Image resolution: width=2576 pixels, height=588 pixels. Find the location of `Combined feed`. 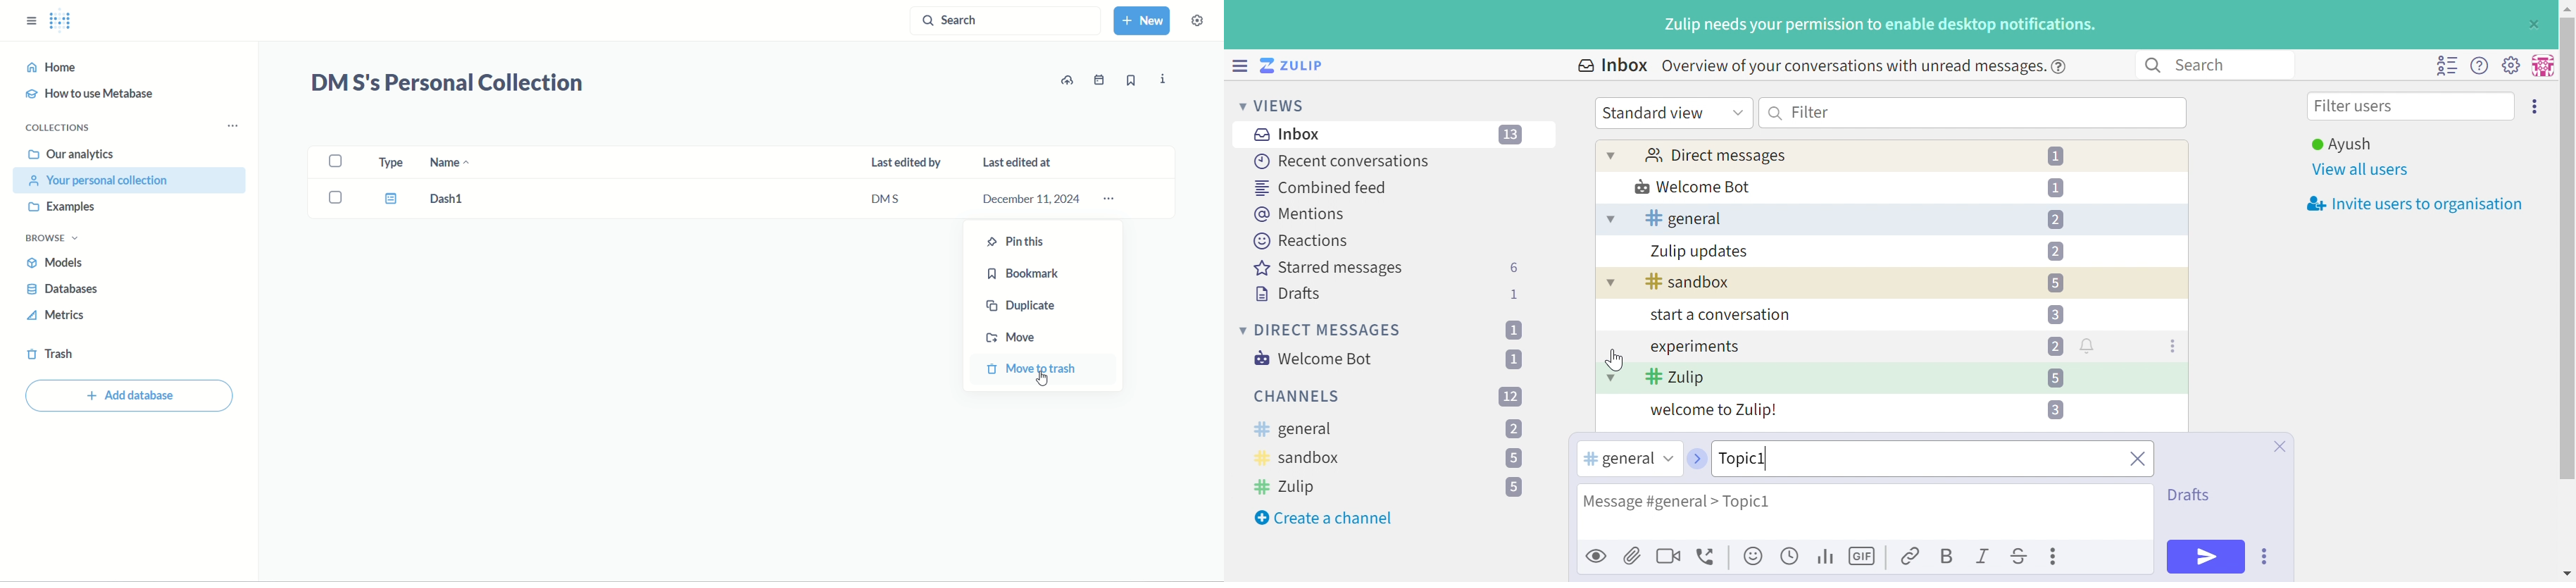

Combined feed is located at coordinates (1322, 187).